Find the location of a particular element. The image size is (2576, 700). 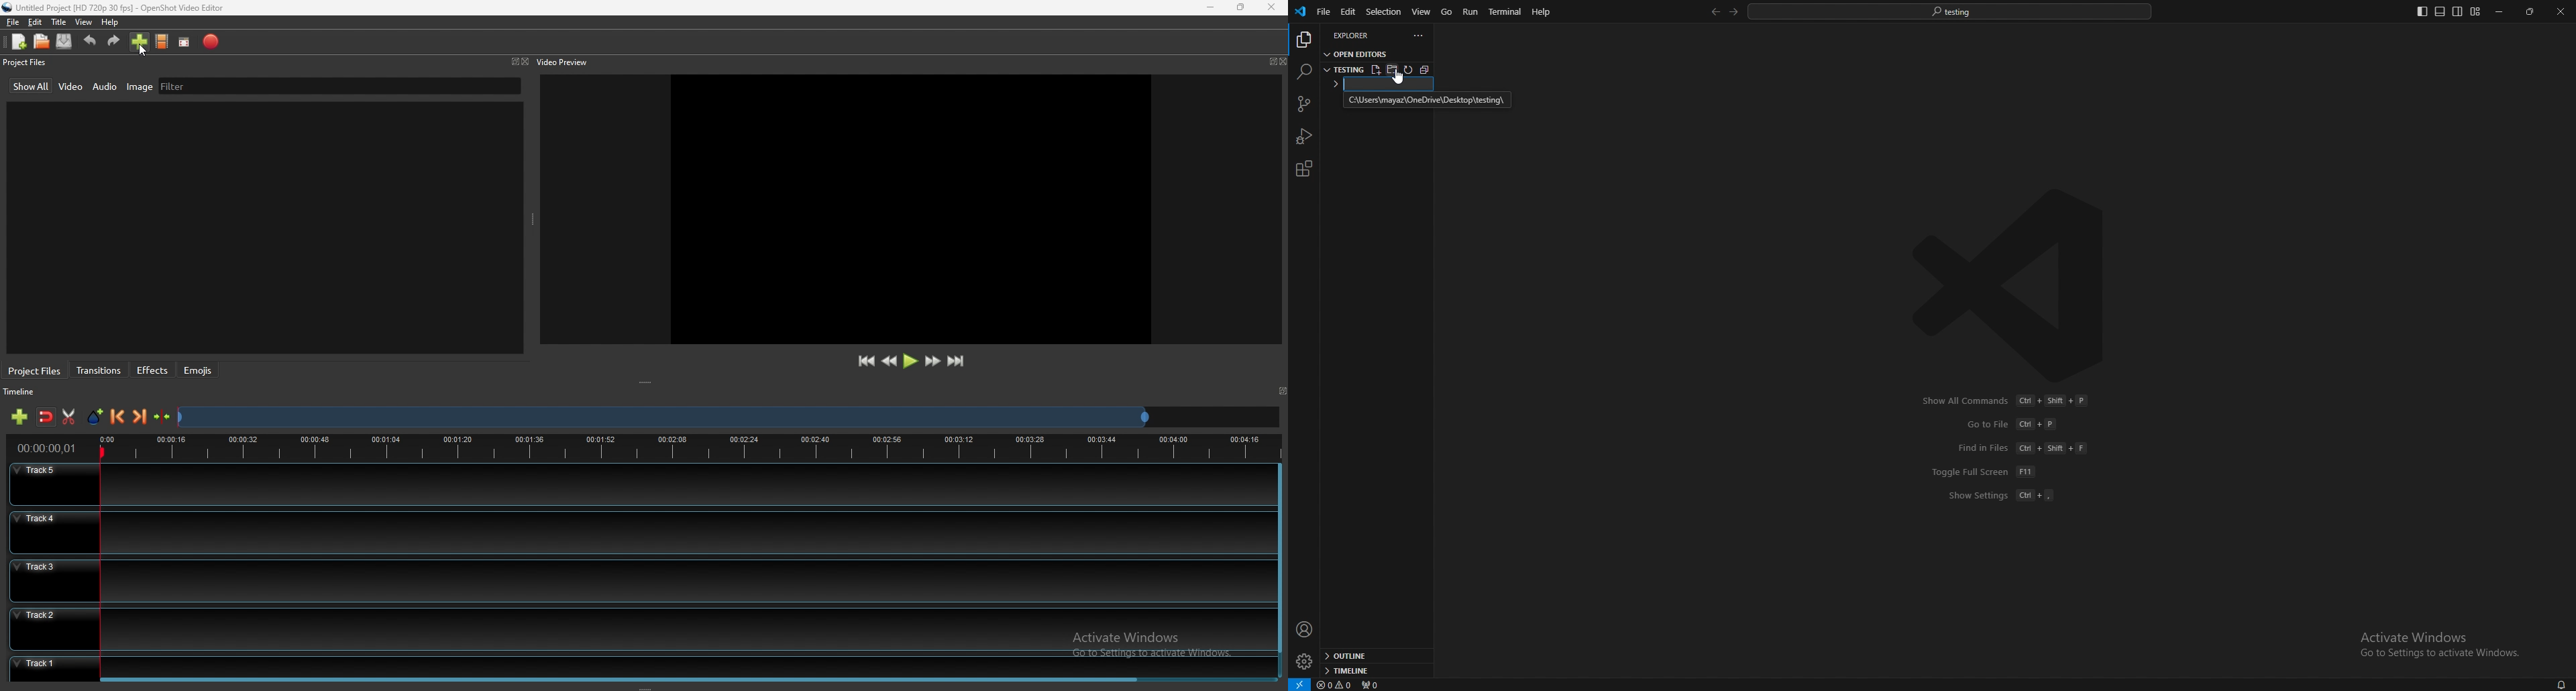

edit is located at coordinates (34, 23).